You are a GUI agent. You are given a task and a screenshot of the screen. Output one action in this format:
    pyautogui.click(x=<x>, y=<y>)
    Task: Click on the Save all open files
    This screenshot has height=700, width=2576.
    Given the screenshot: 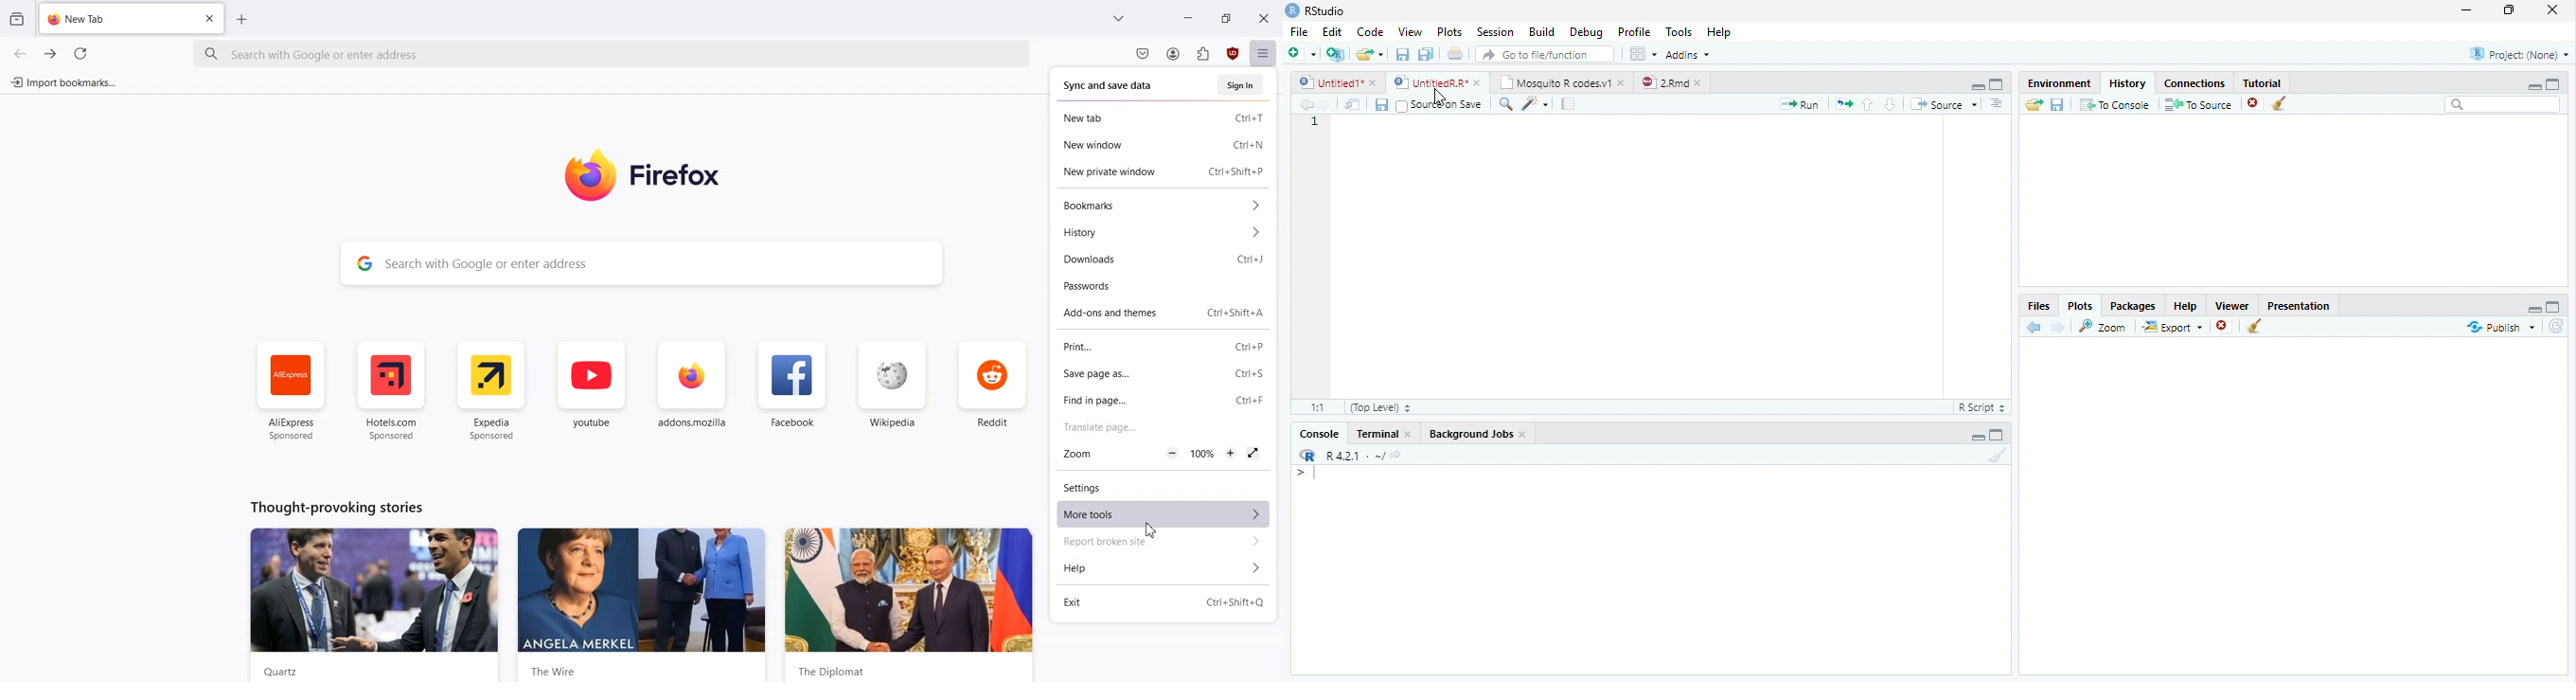 What is the action you would take?
    pyautogui.click(x=1426, y=54)
    